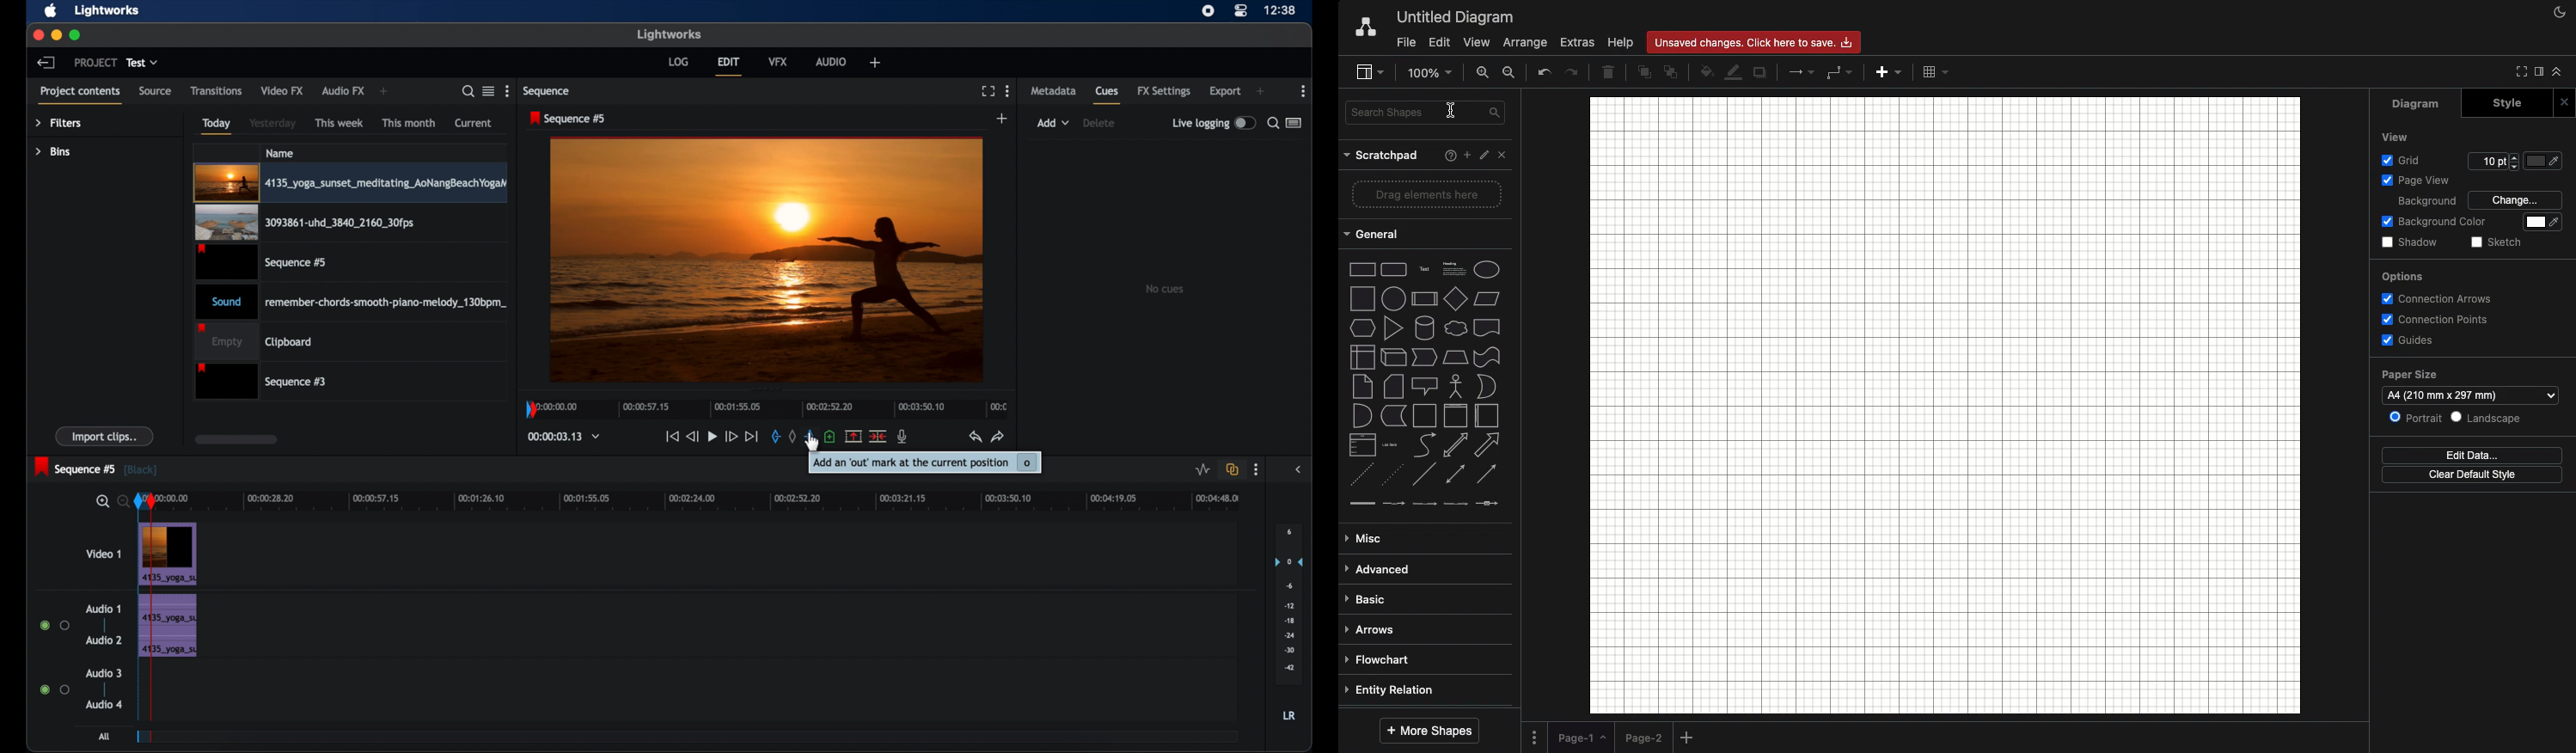 This screenshot has height=756, width=2576. What do you see at coordinates (155, 91) in the screenshot?
I see `source` at bounding box center [155, 91].